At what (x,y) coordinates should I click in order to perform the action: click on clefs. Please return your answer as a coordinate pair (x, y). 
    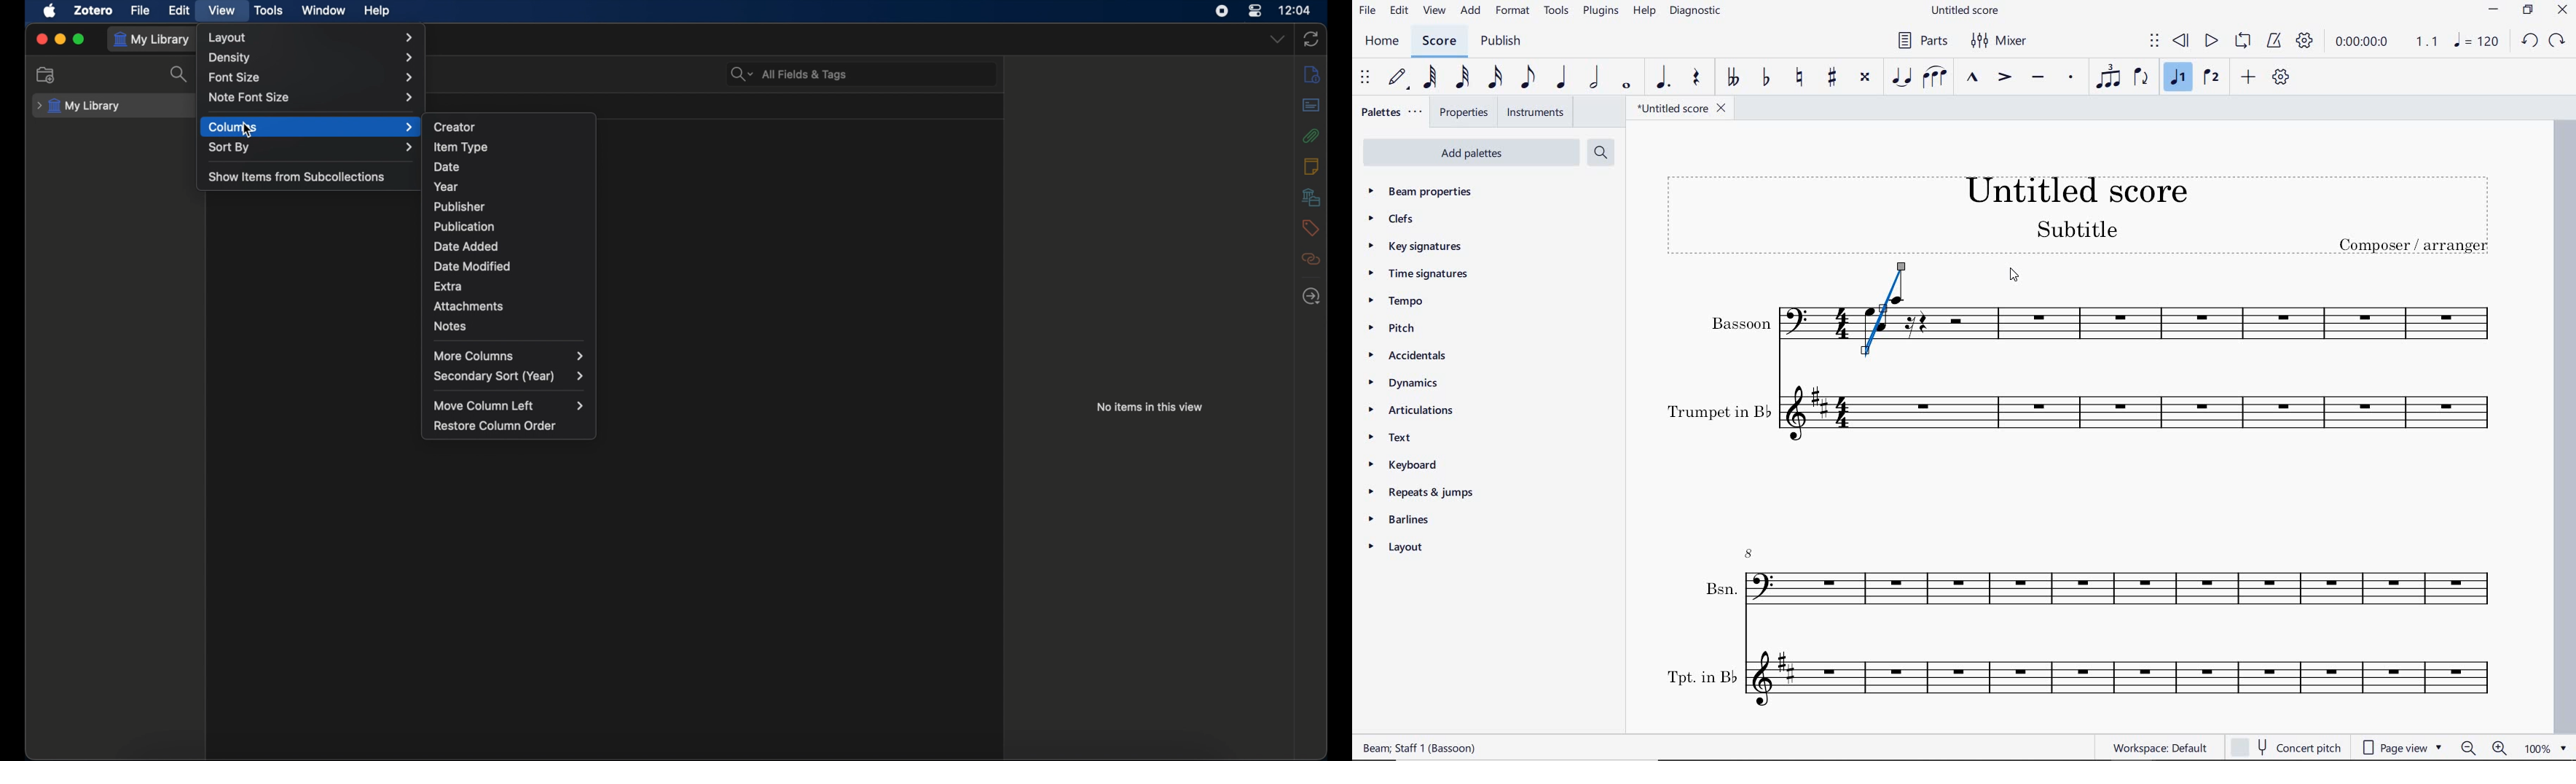
    Looking at the image, I should click on (1391, 219).